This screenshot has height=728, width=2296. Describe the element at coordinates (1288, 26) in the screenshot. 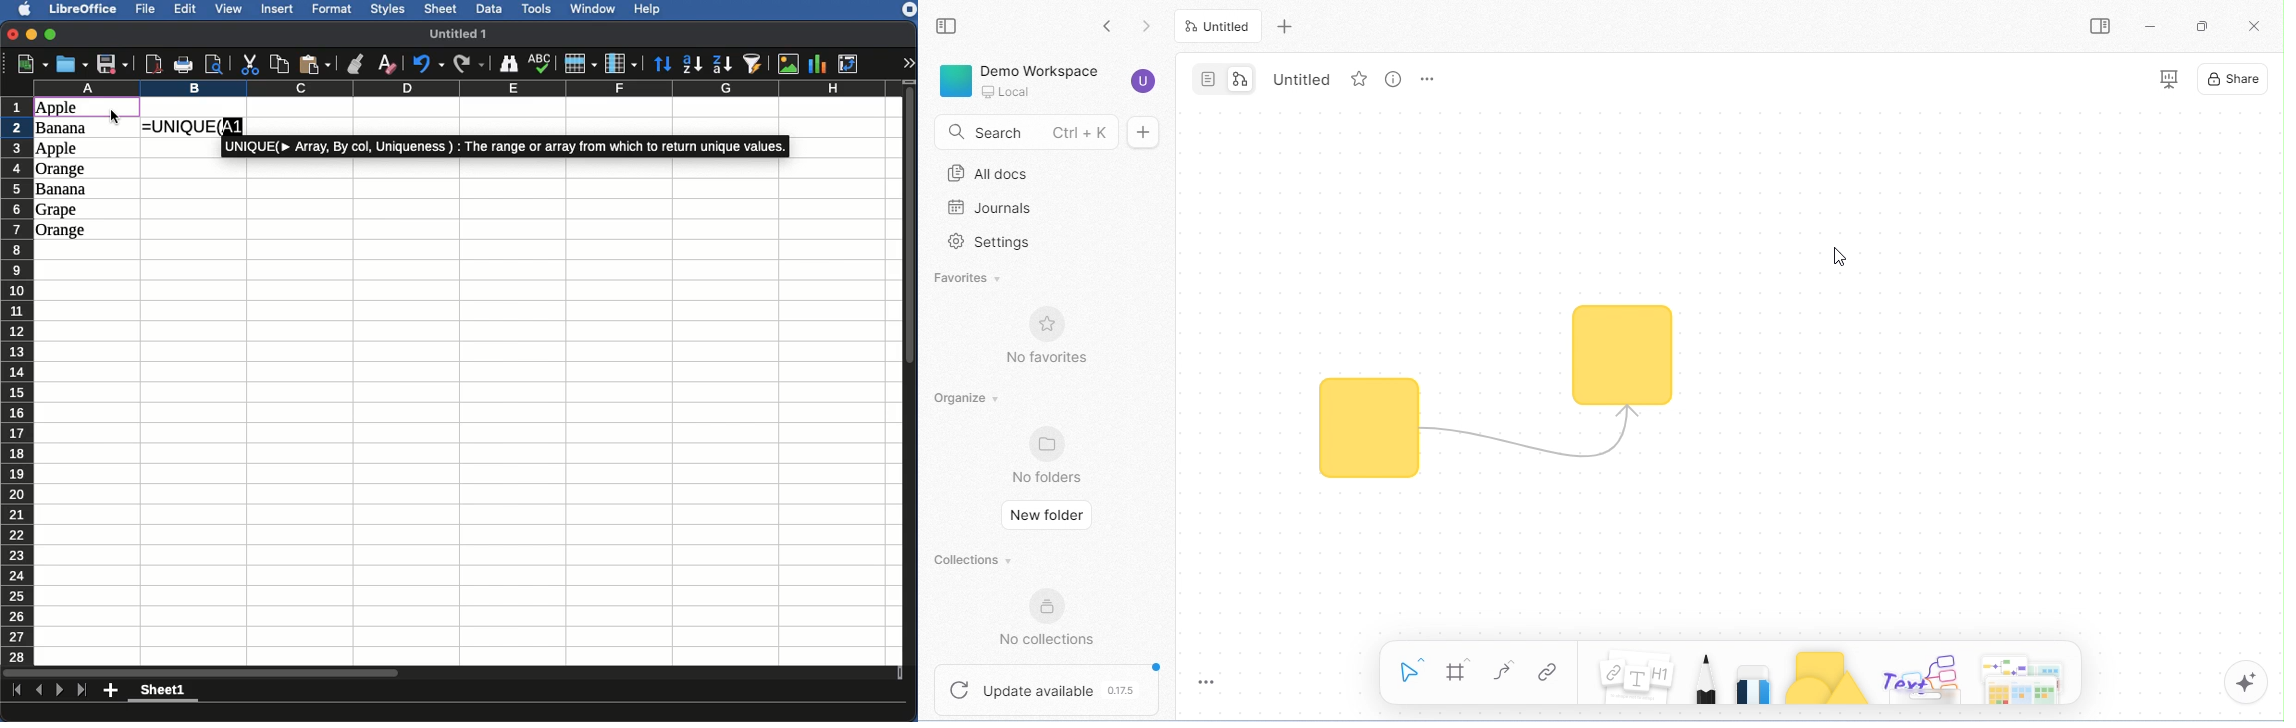

I see `new tab` at that location.